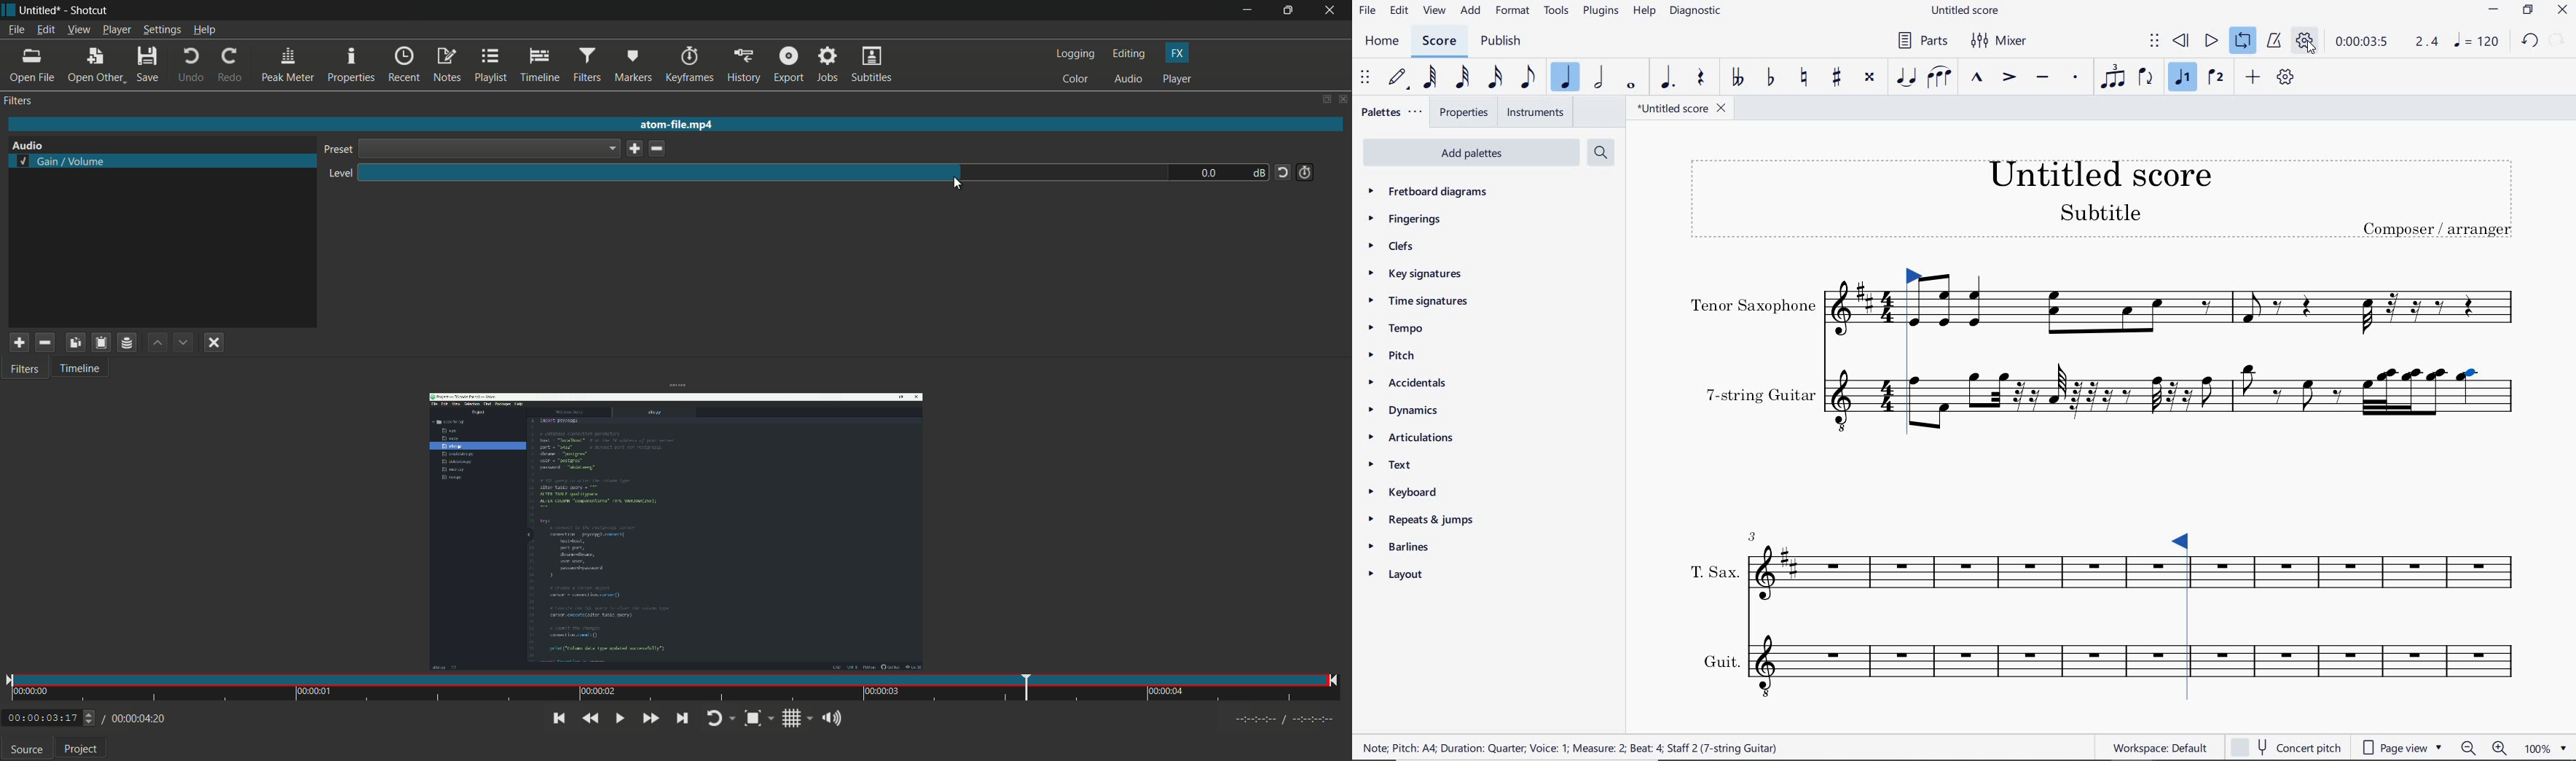  I want to click on VOICE 2, so click(2218, 78).